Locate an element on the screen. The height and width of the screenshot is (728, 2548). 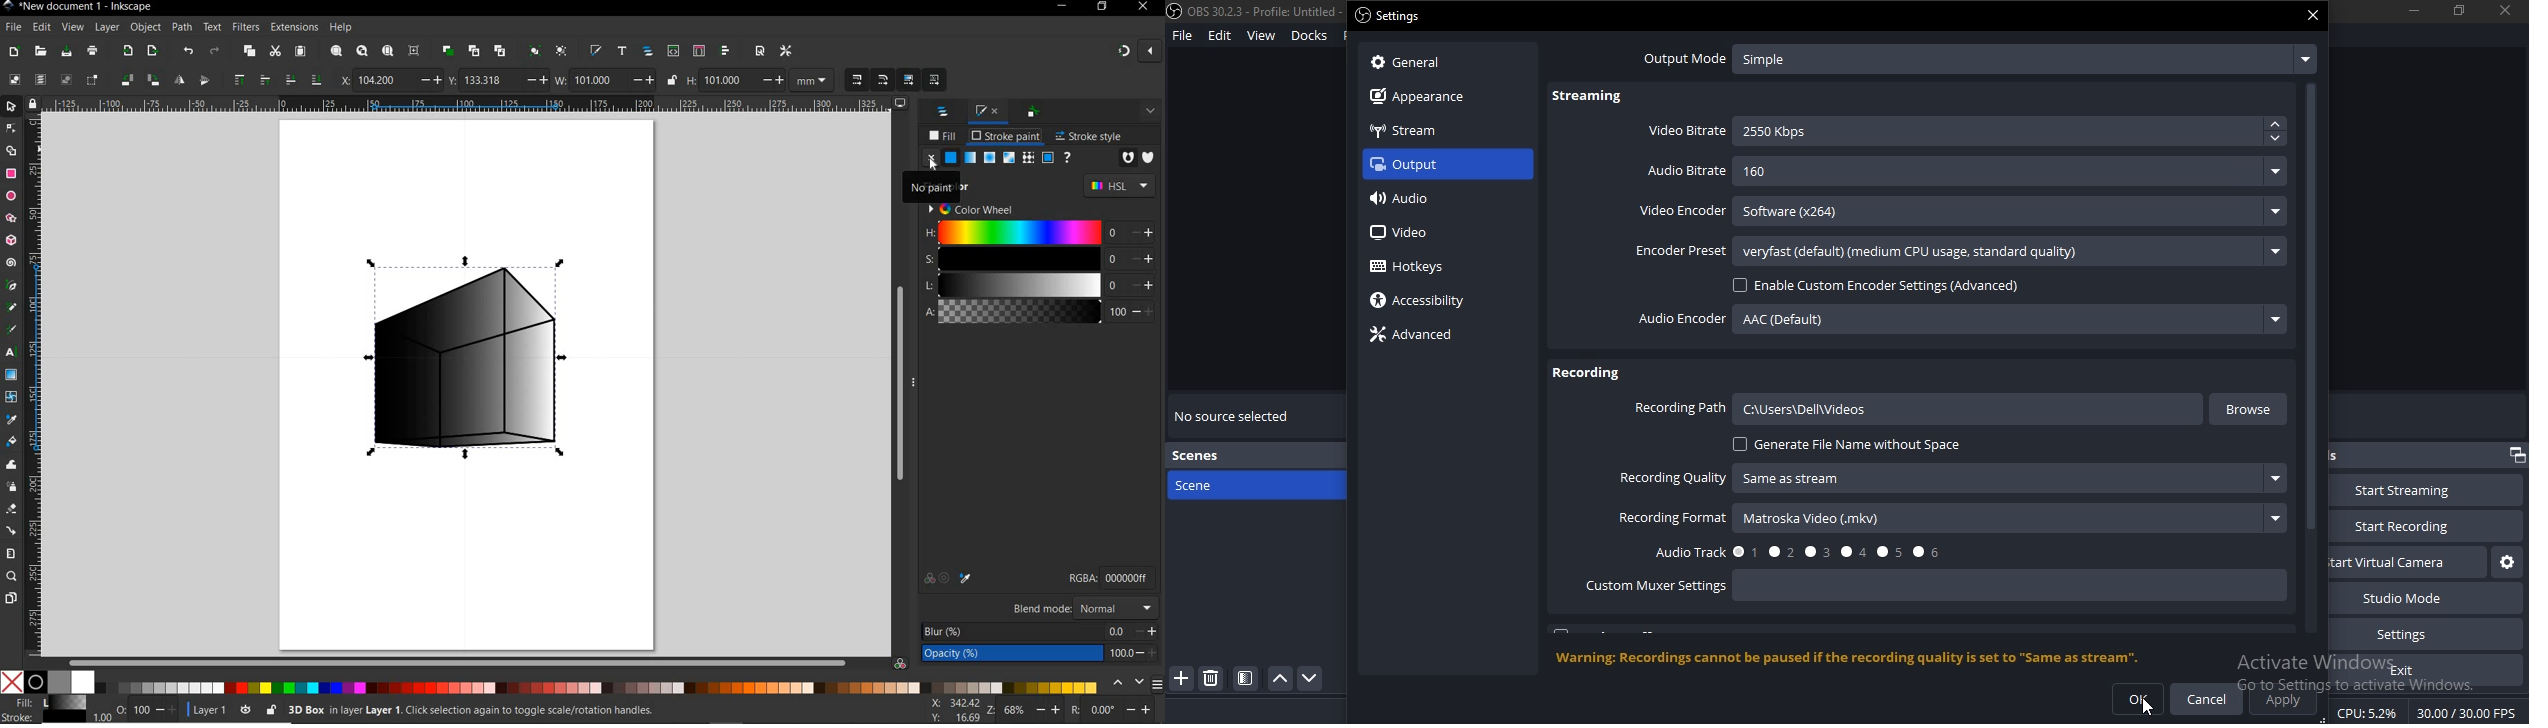
NO PAINT is located at coordinates (931, 184).